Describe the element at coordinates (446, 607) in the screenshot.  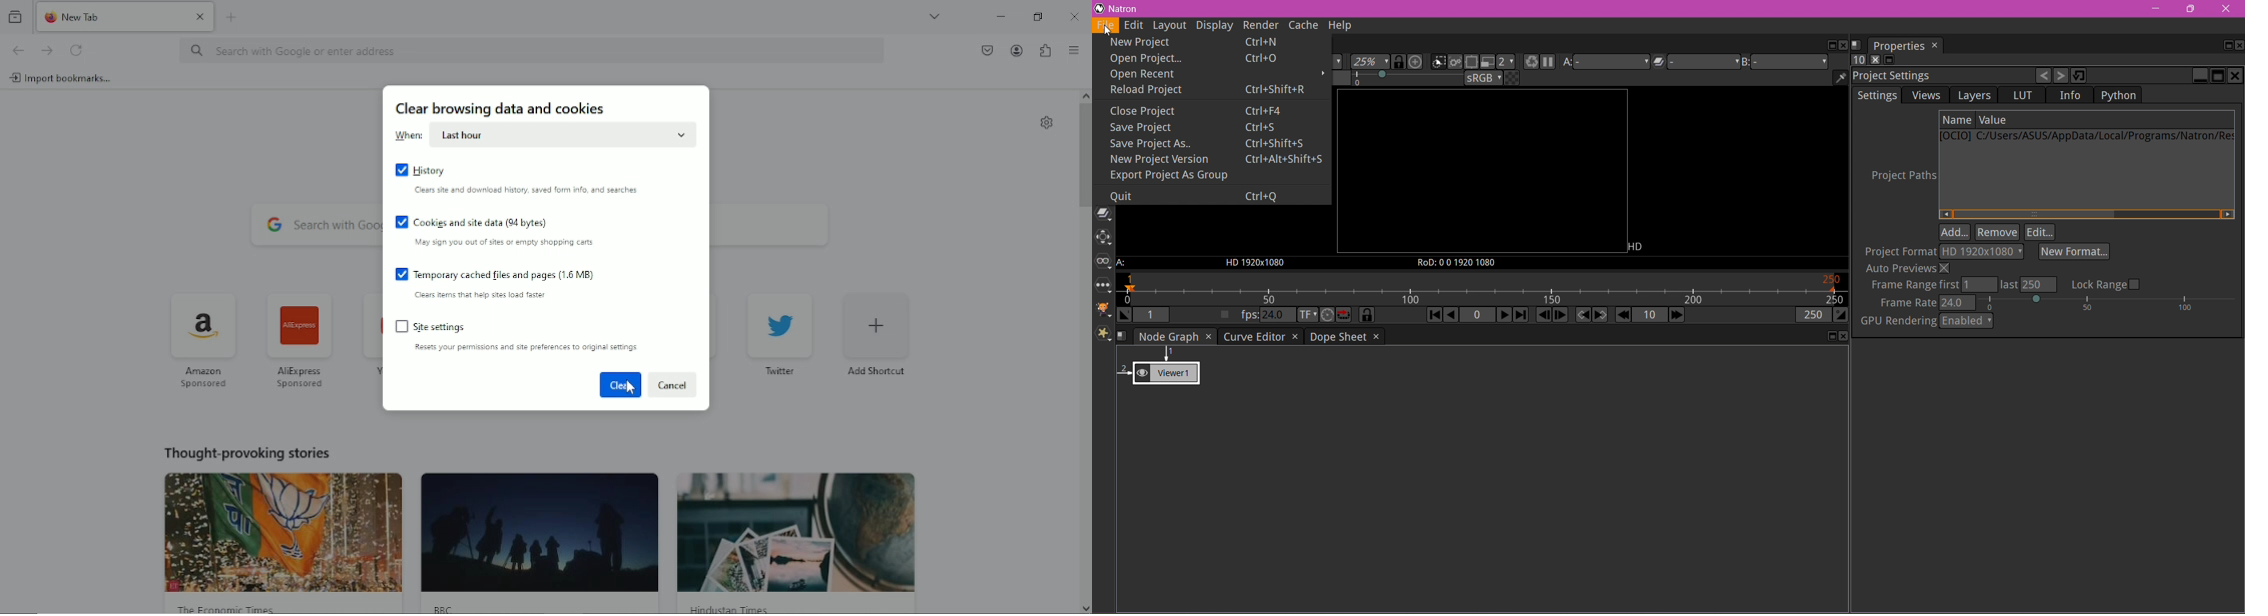
I see `BBC` at that location.